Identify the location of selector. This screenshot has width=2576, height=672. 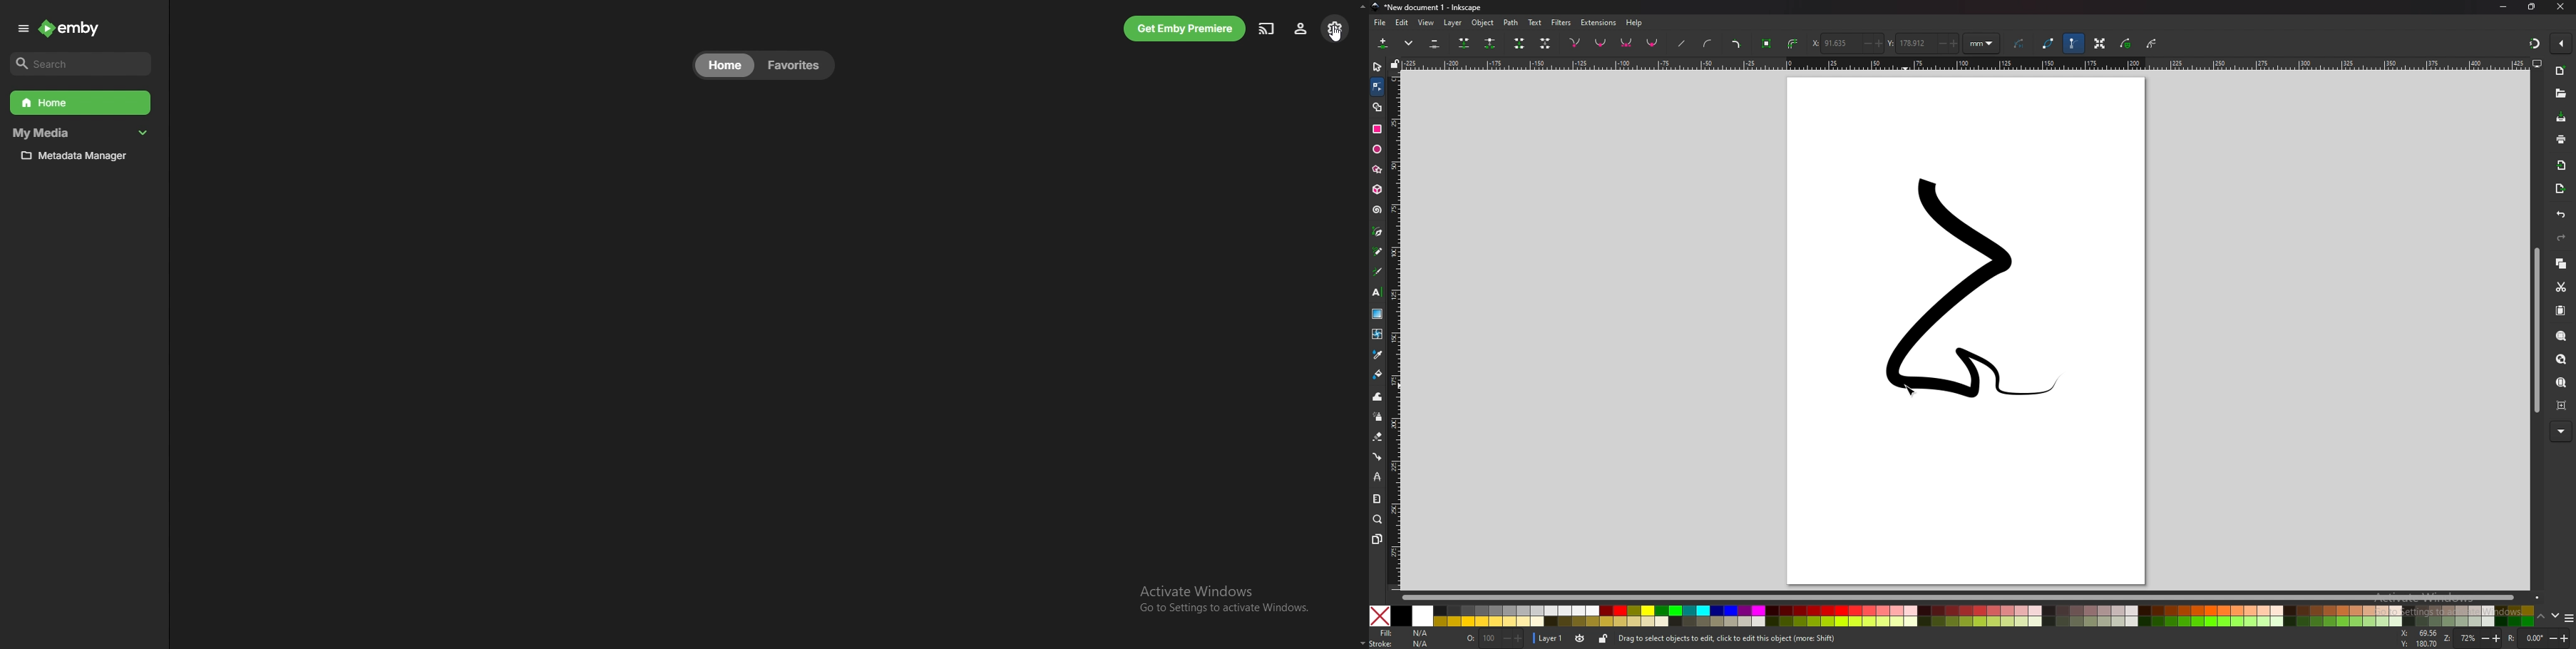
(1377, 67).